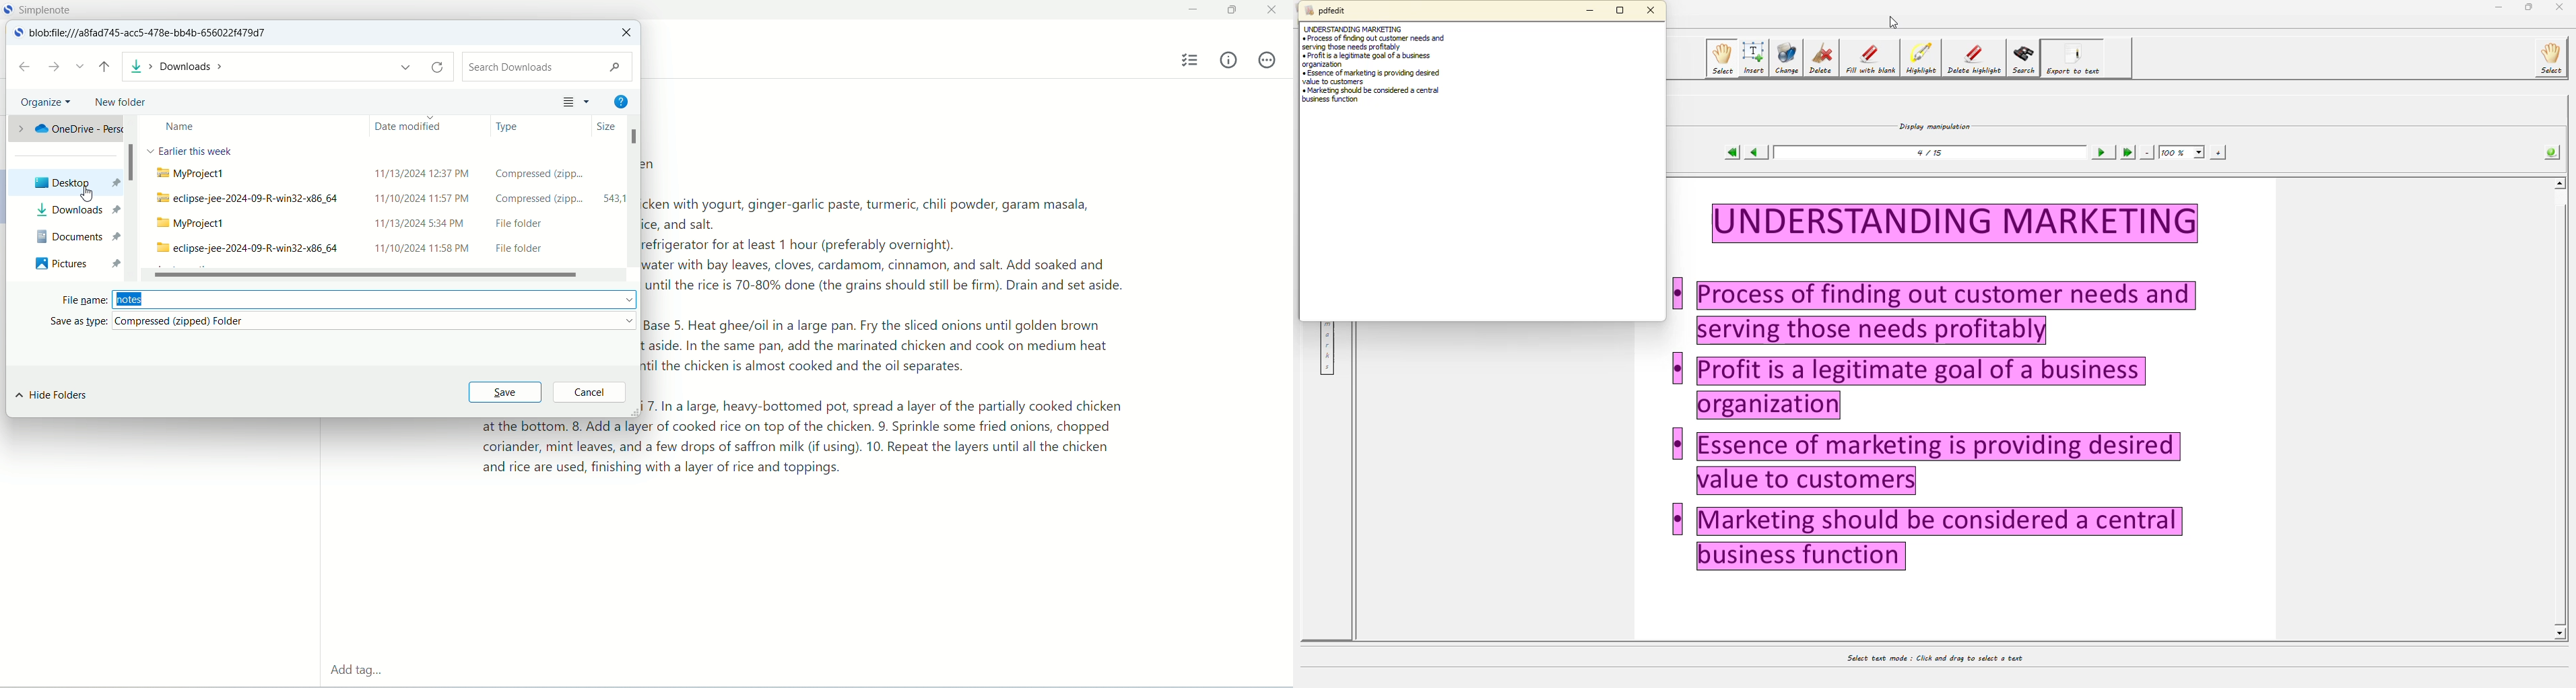 The image size is (2576, 700). I want to click on actions, so click(1267, 60).